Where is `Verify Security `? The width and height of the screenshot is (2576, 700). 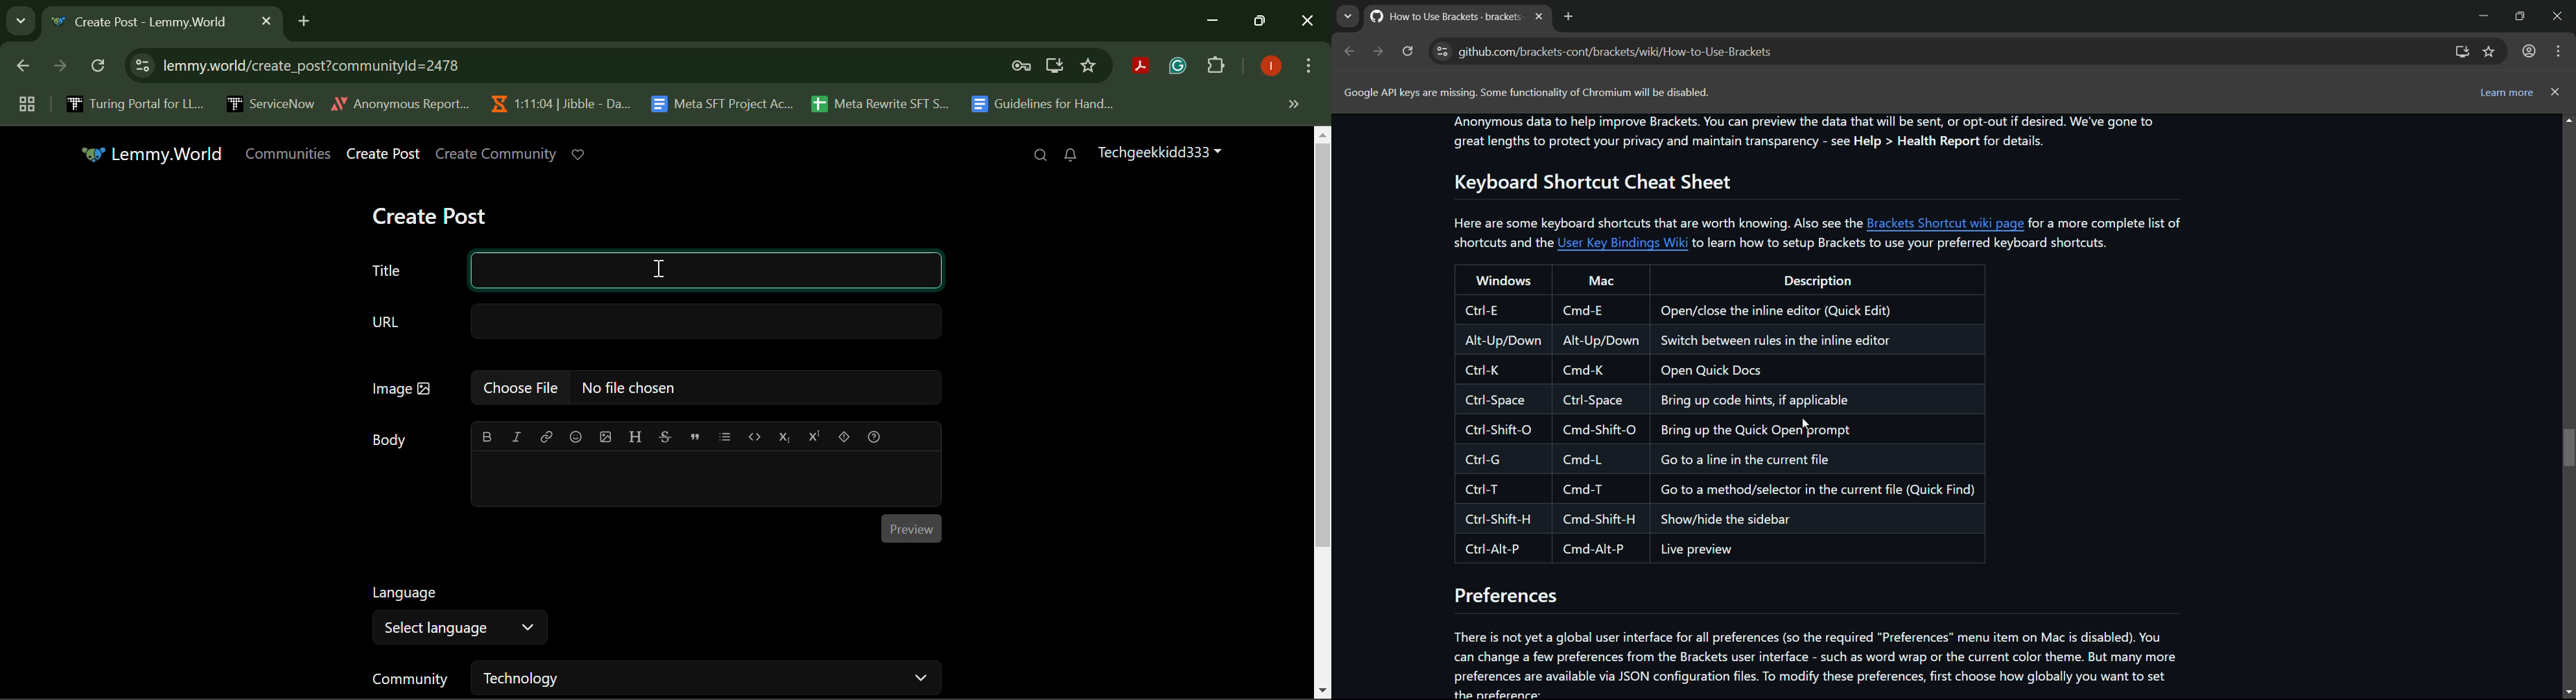 Verify Security  is located at coordinates (1023, 66).